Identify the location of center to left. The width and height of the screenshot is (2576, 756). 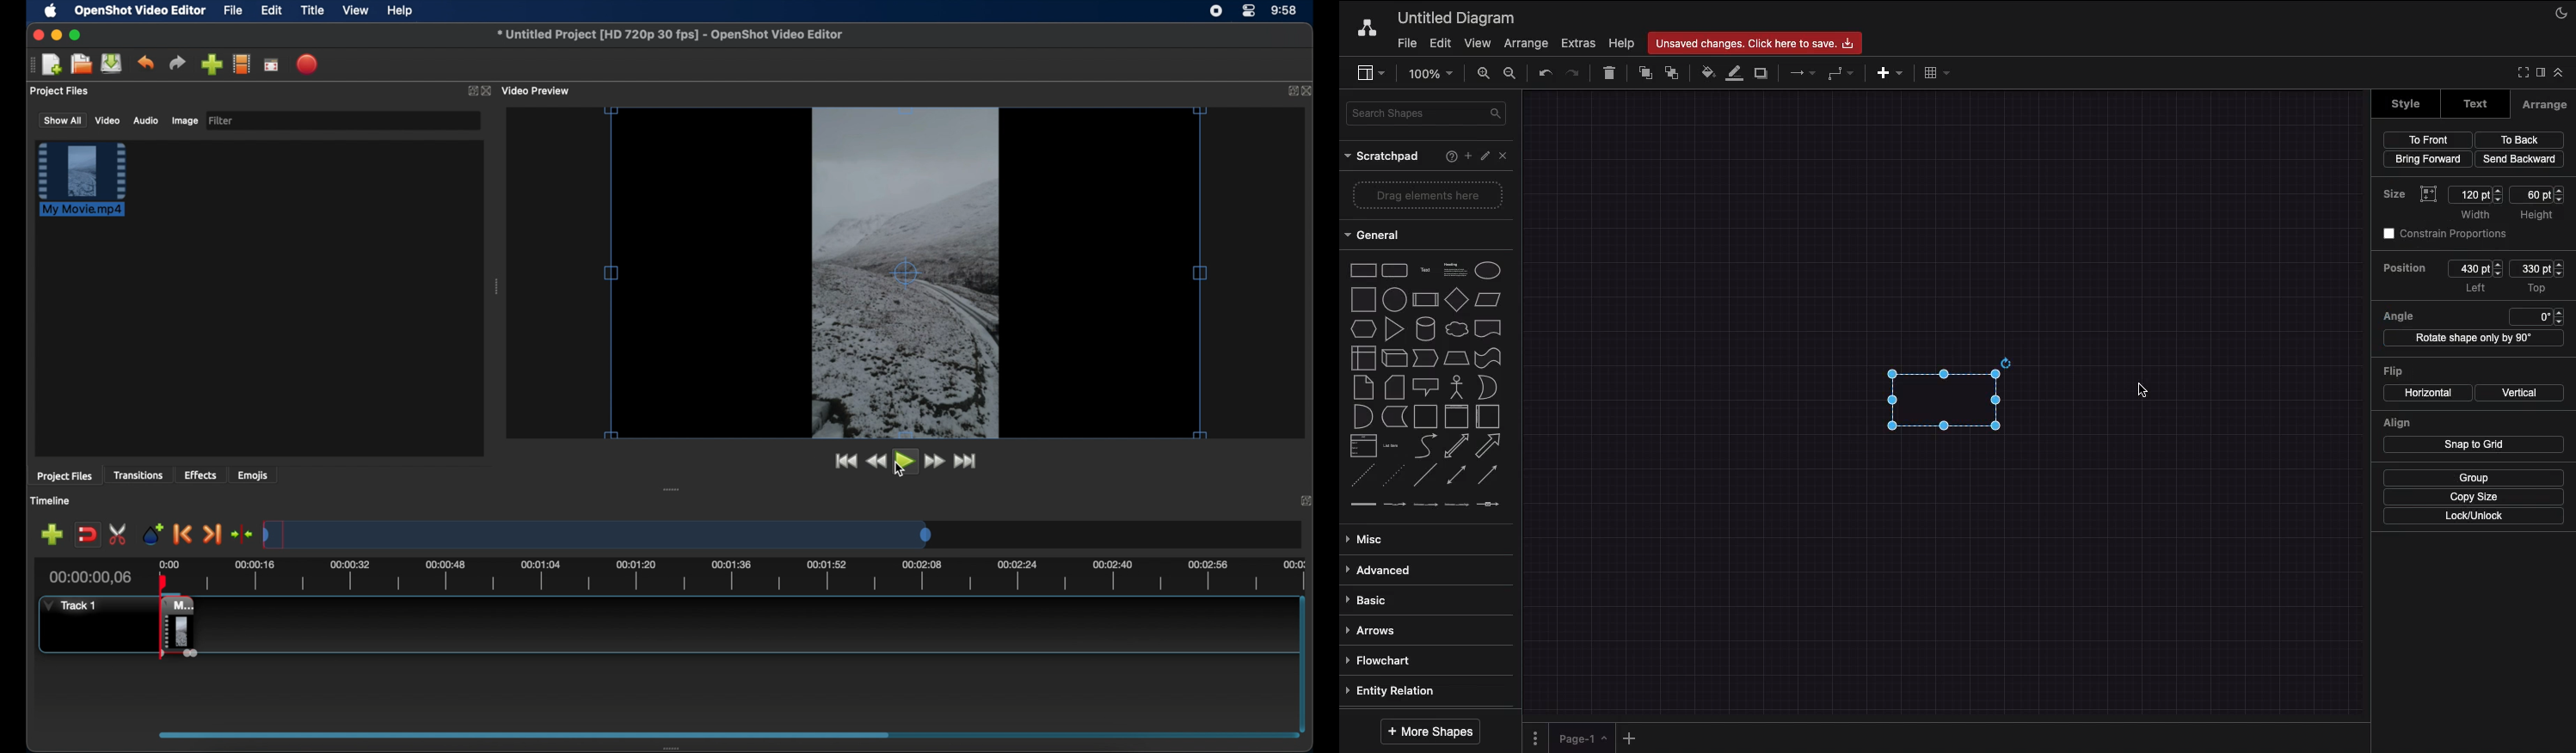
(686, 488).